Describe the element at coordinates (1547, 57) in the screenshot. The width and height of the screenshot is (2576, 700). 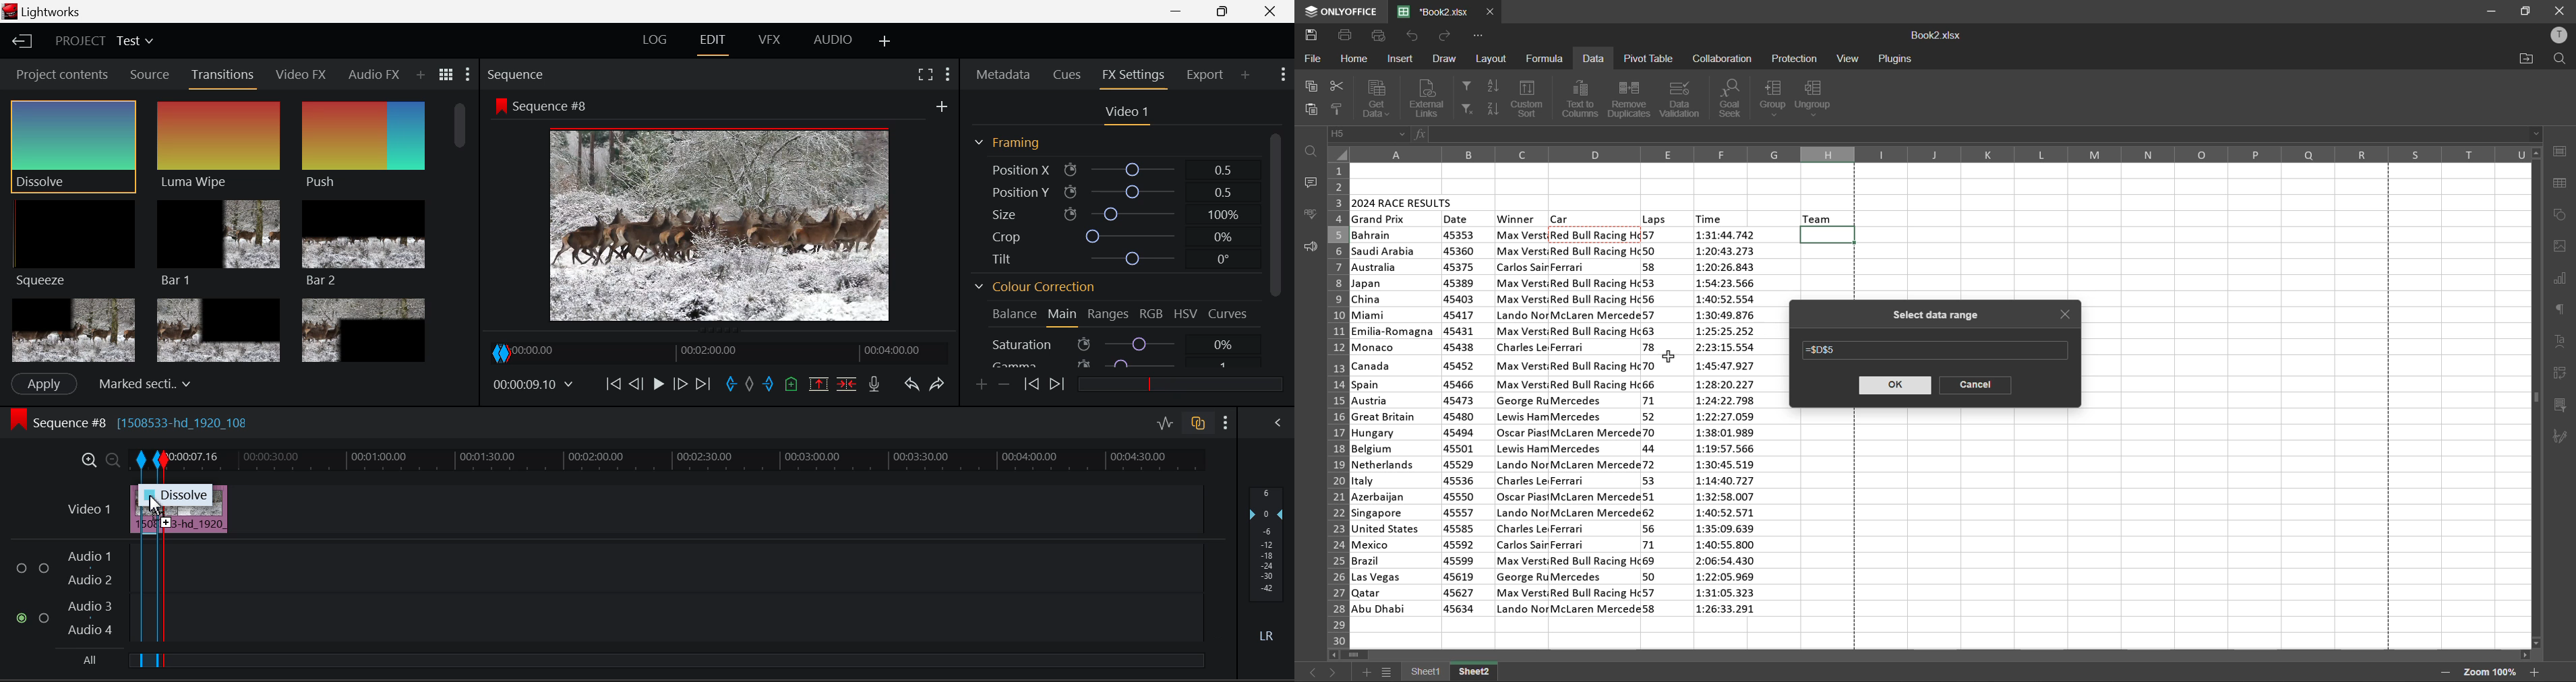
I see `formula` at that location.